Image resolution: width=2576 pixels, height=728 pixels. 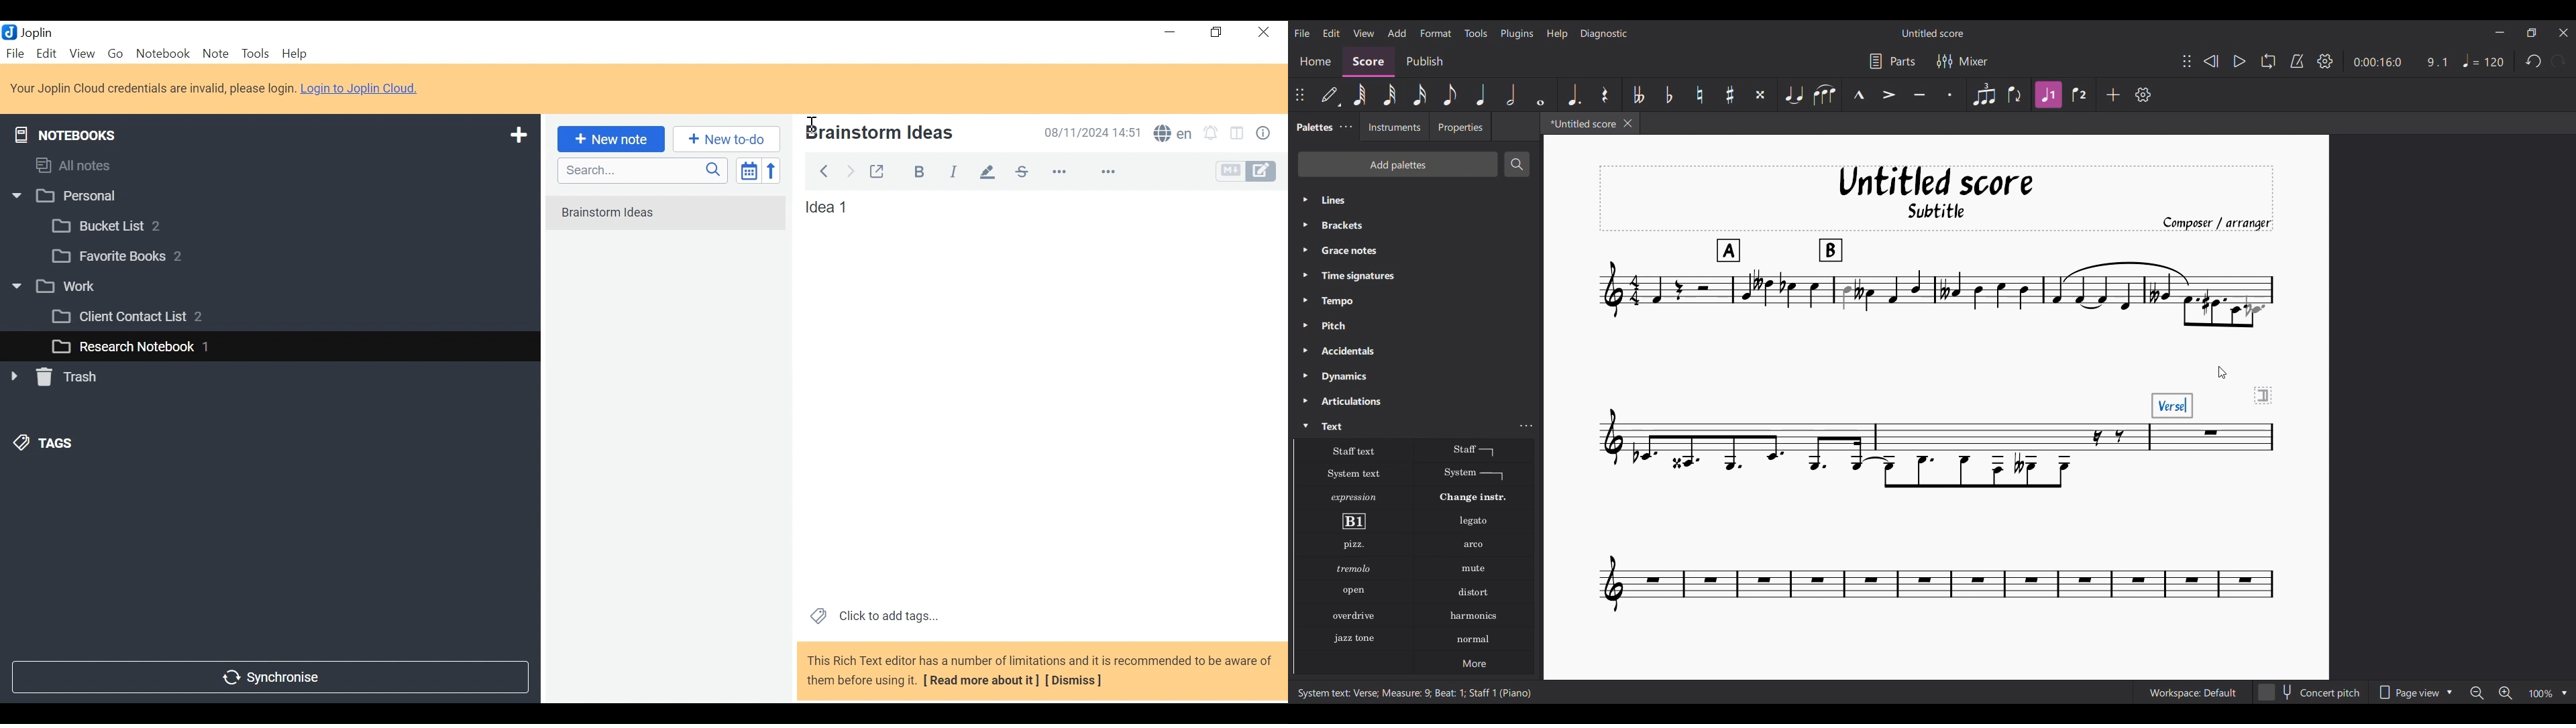 I want to click on Tempo, so click(x=2483, y=61).